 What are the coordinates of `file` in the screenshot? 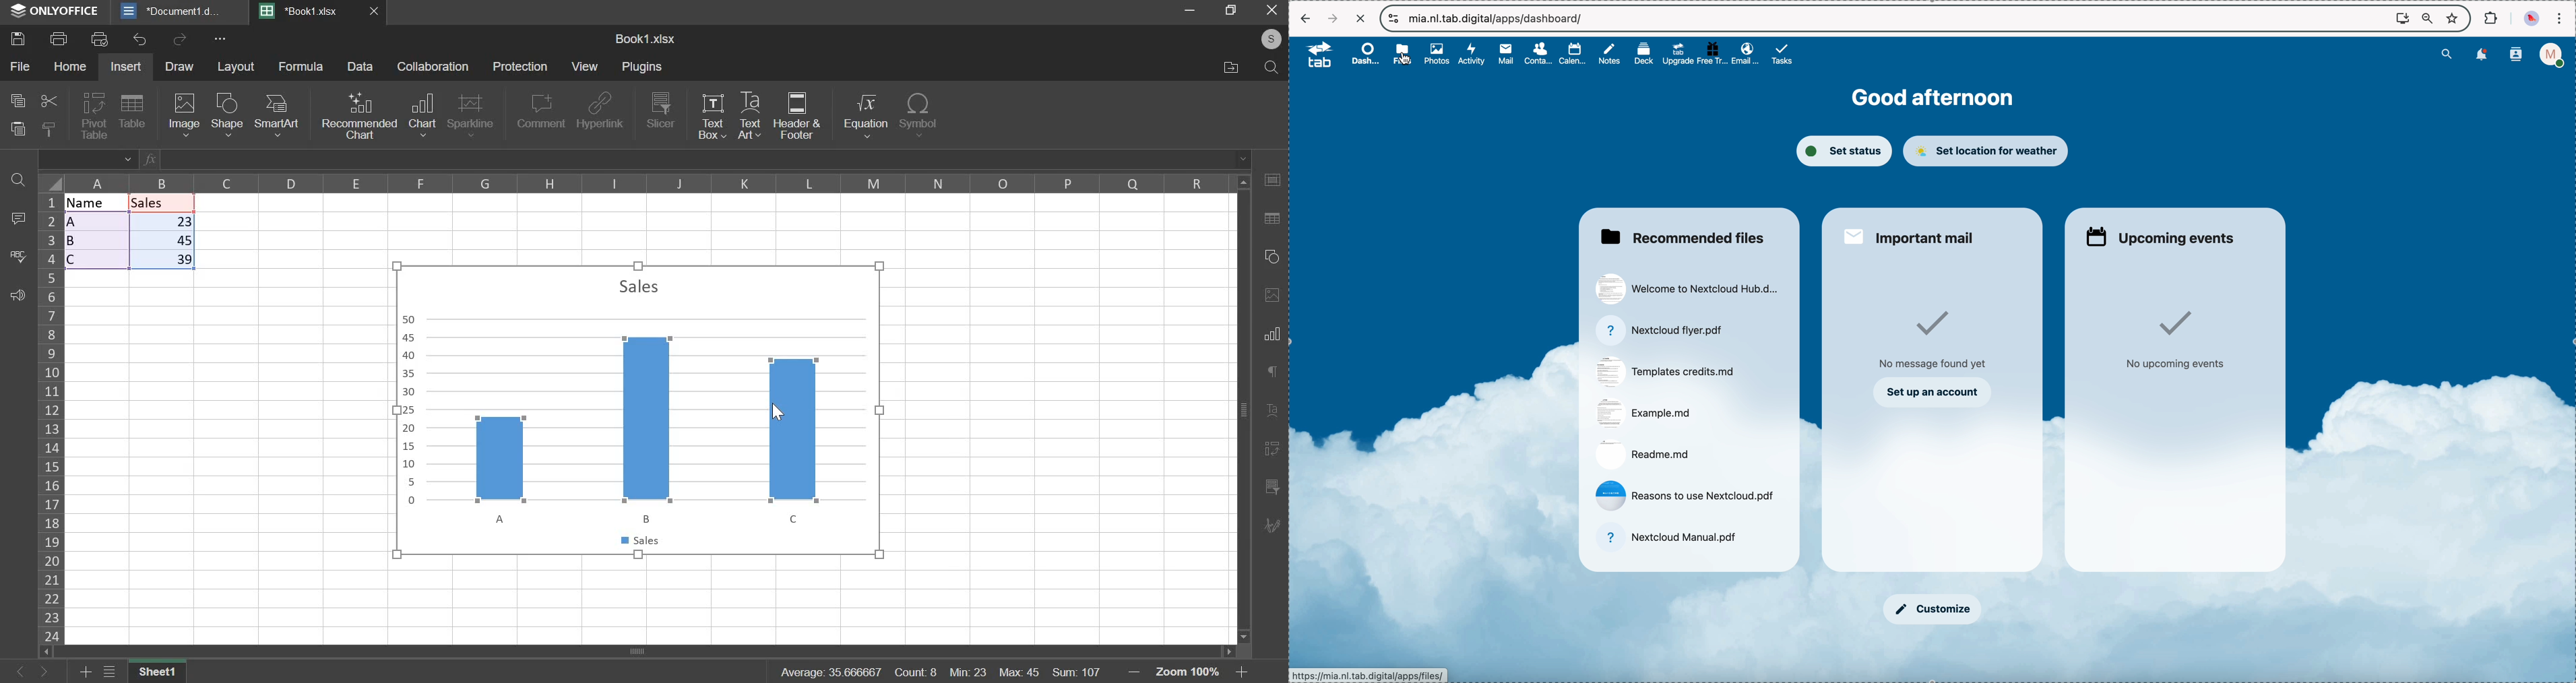 It's located at (1668, 536).